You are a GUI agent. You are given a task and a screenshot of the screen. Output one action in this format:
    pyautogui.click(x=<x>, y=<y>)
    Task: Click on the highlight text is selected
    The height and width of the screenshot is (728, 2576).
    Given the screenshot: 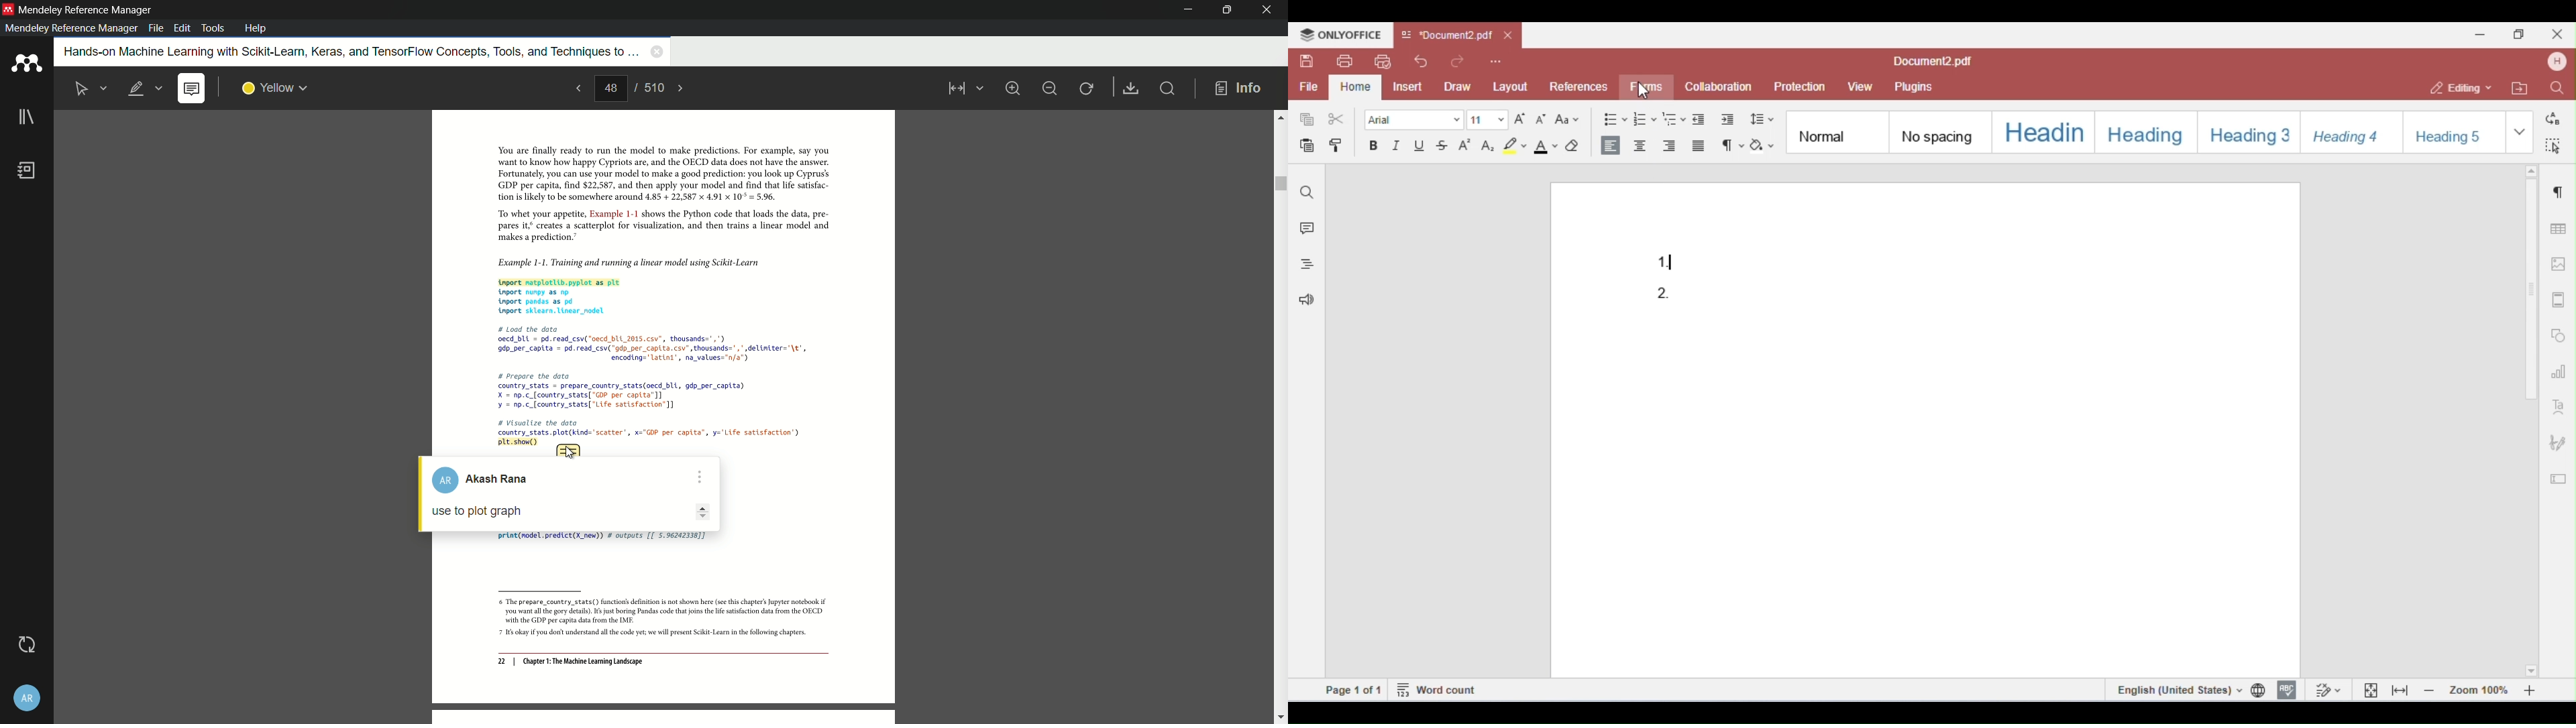 What is the action you would take?
    pyautogui.click(x=144, y=89)
    